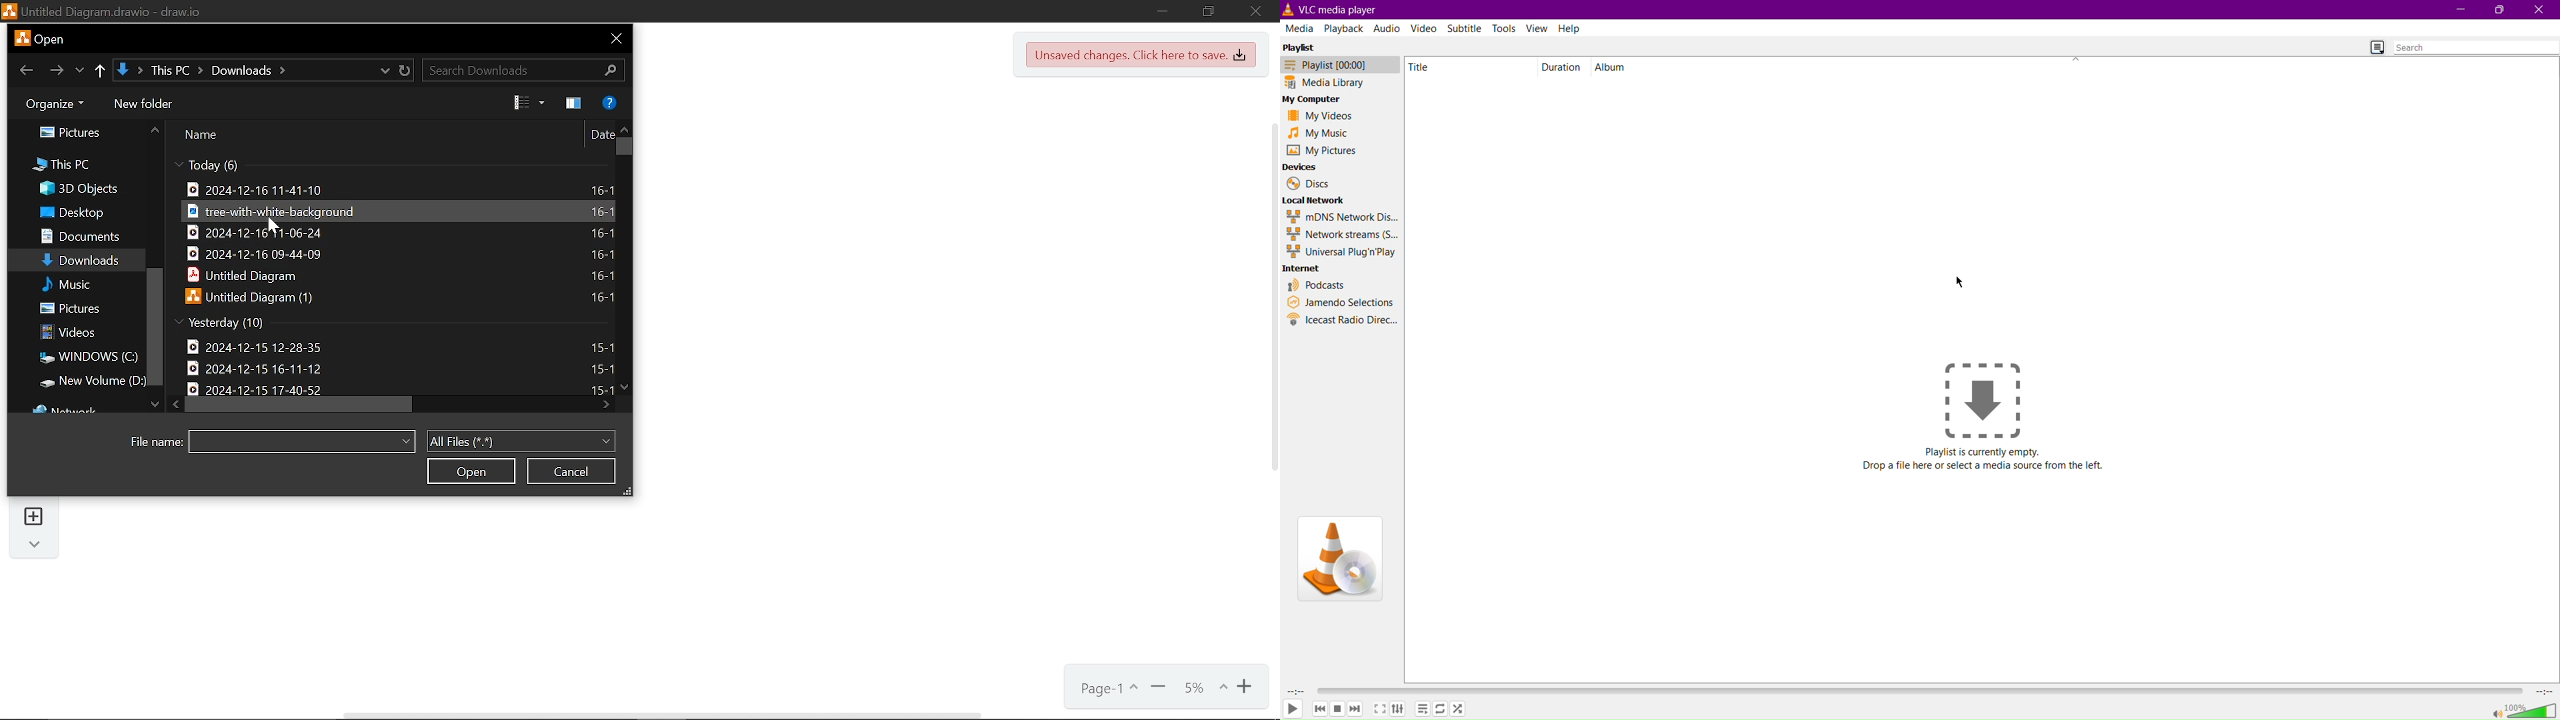 The width and height of the screenshot is (2576, 728). Describe the element at coordinates (174, 403) in the screenshot. I see `Move left` at that location.